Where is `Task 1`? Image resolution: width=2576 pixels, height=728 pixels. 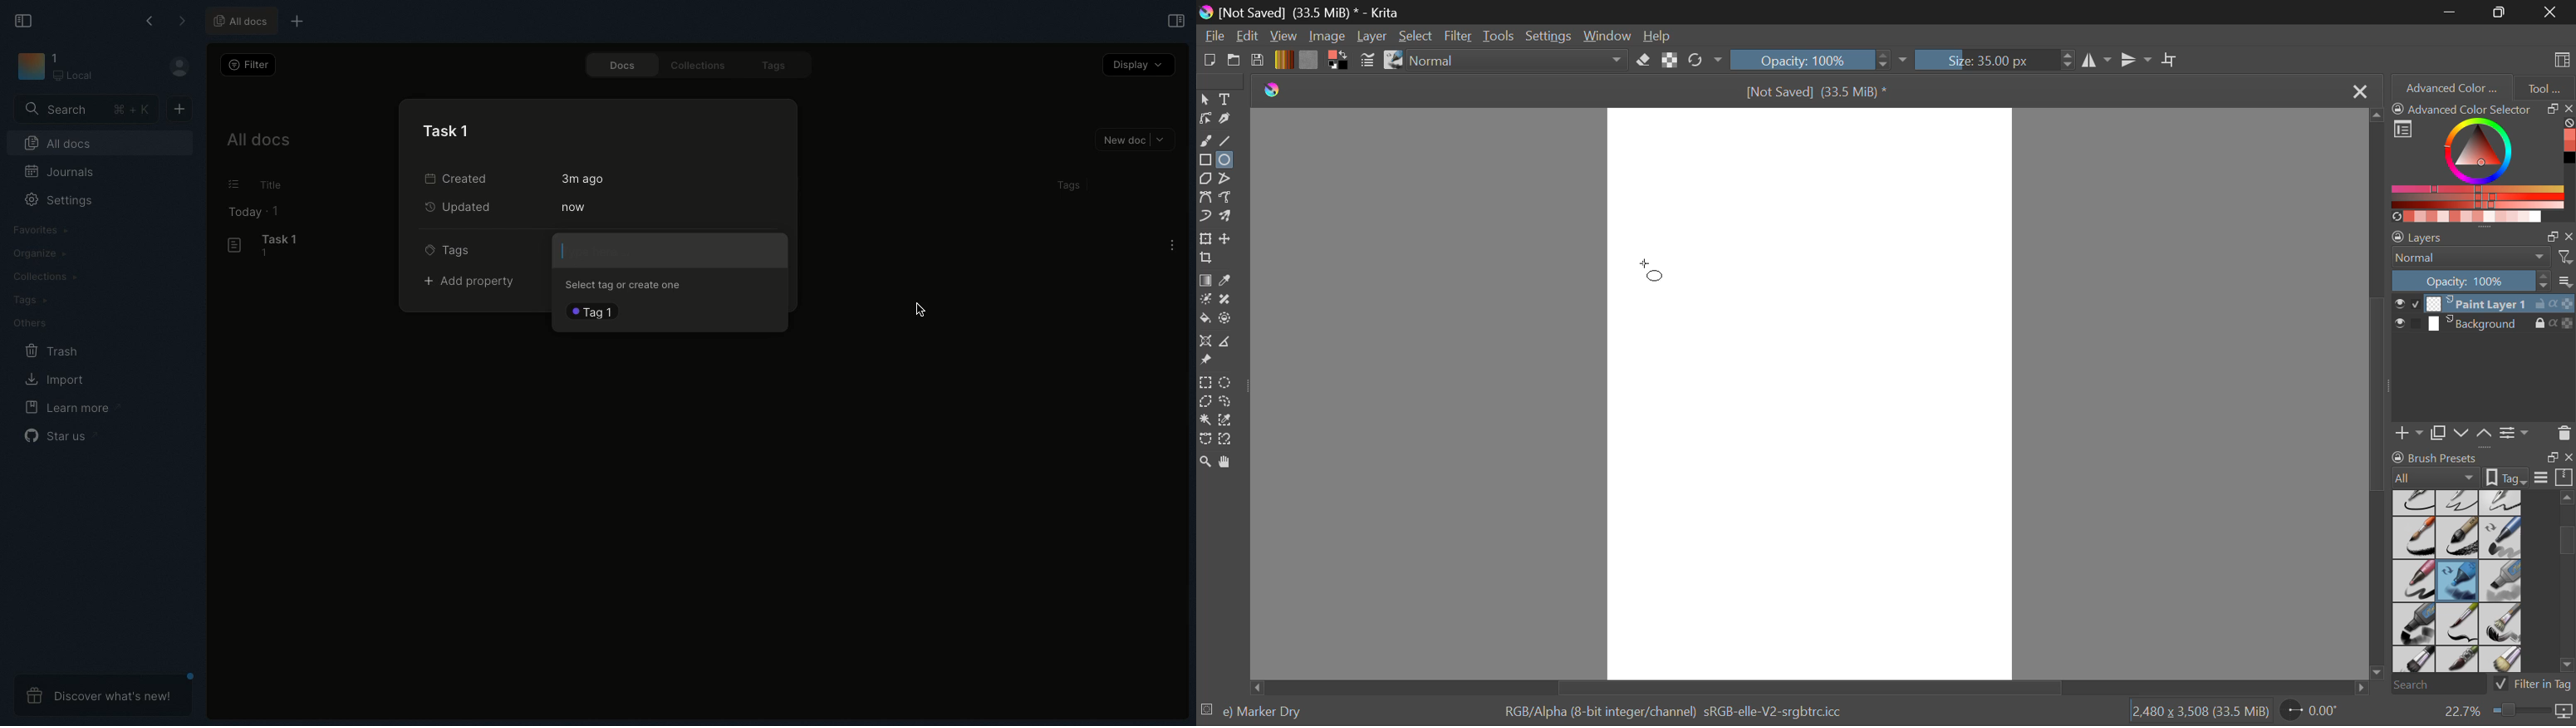 Task 1 is located at coordinates (266, 246).